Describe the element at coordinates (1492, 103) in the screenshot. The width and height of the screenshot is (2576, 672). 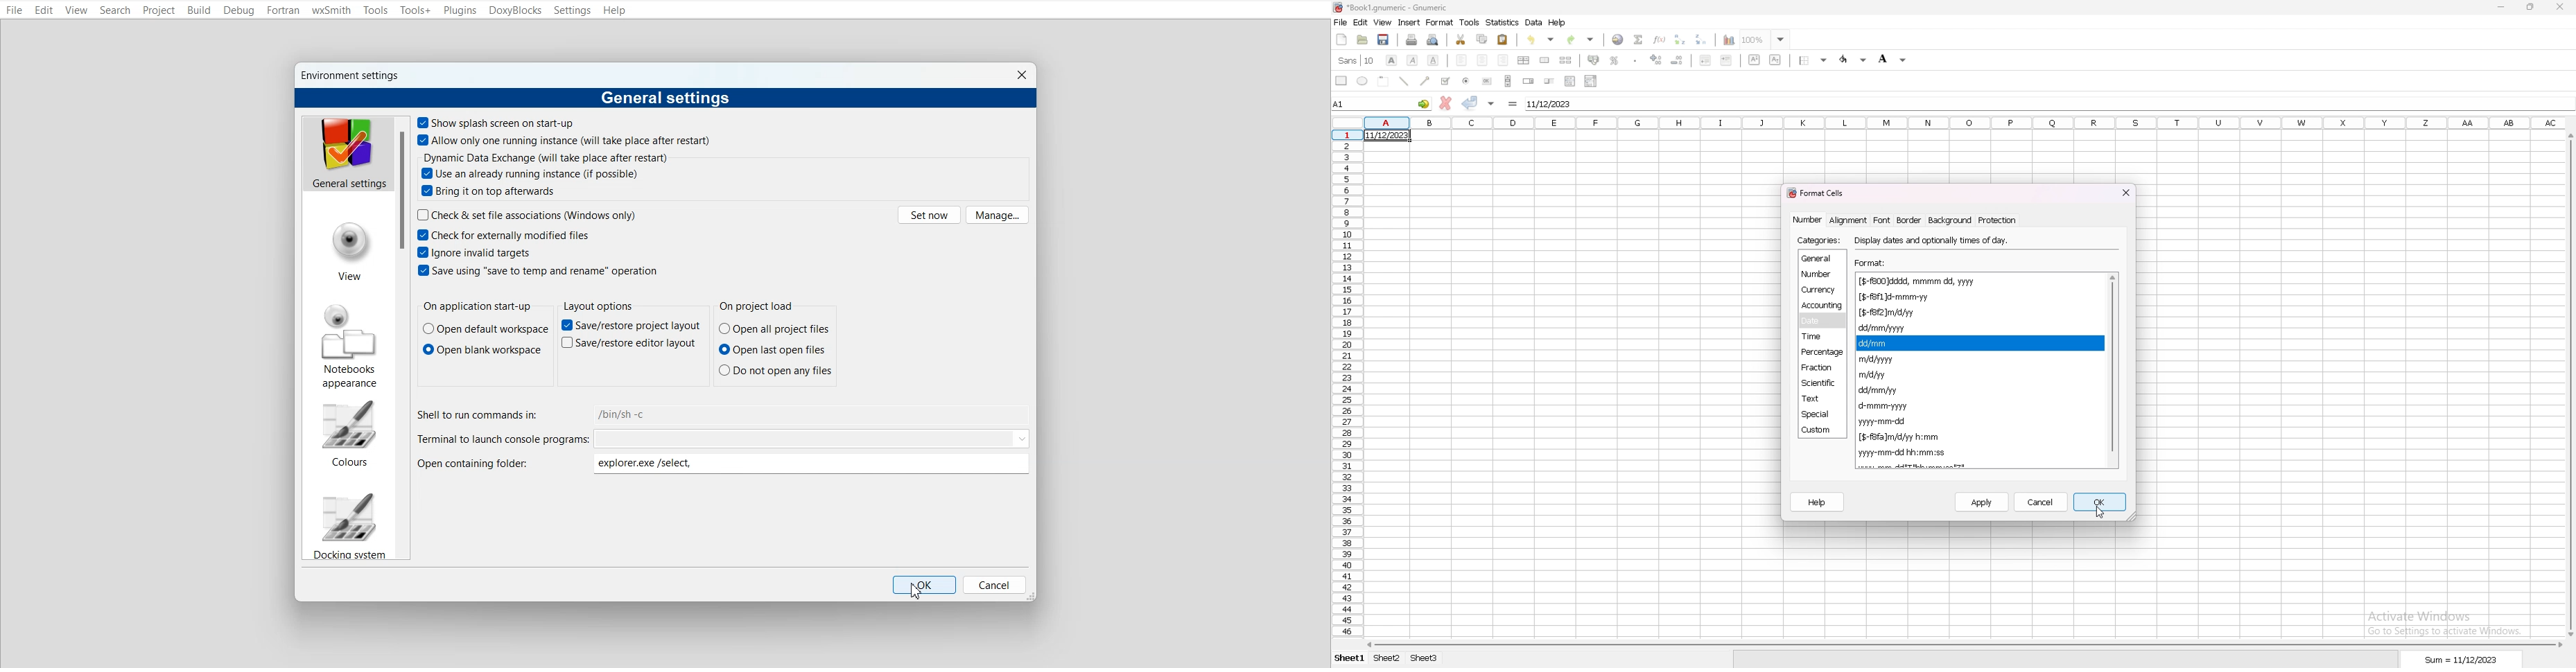
I see `accept changes in all cells` at that location.